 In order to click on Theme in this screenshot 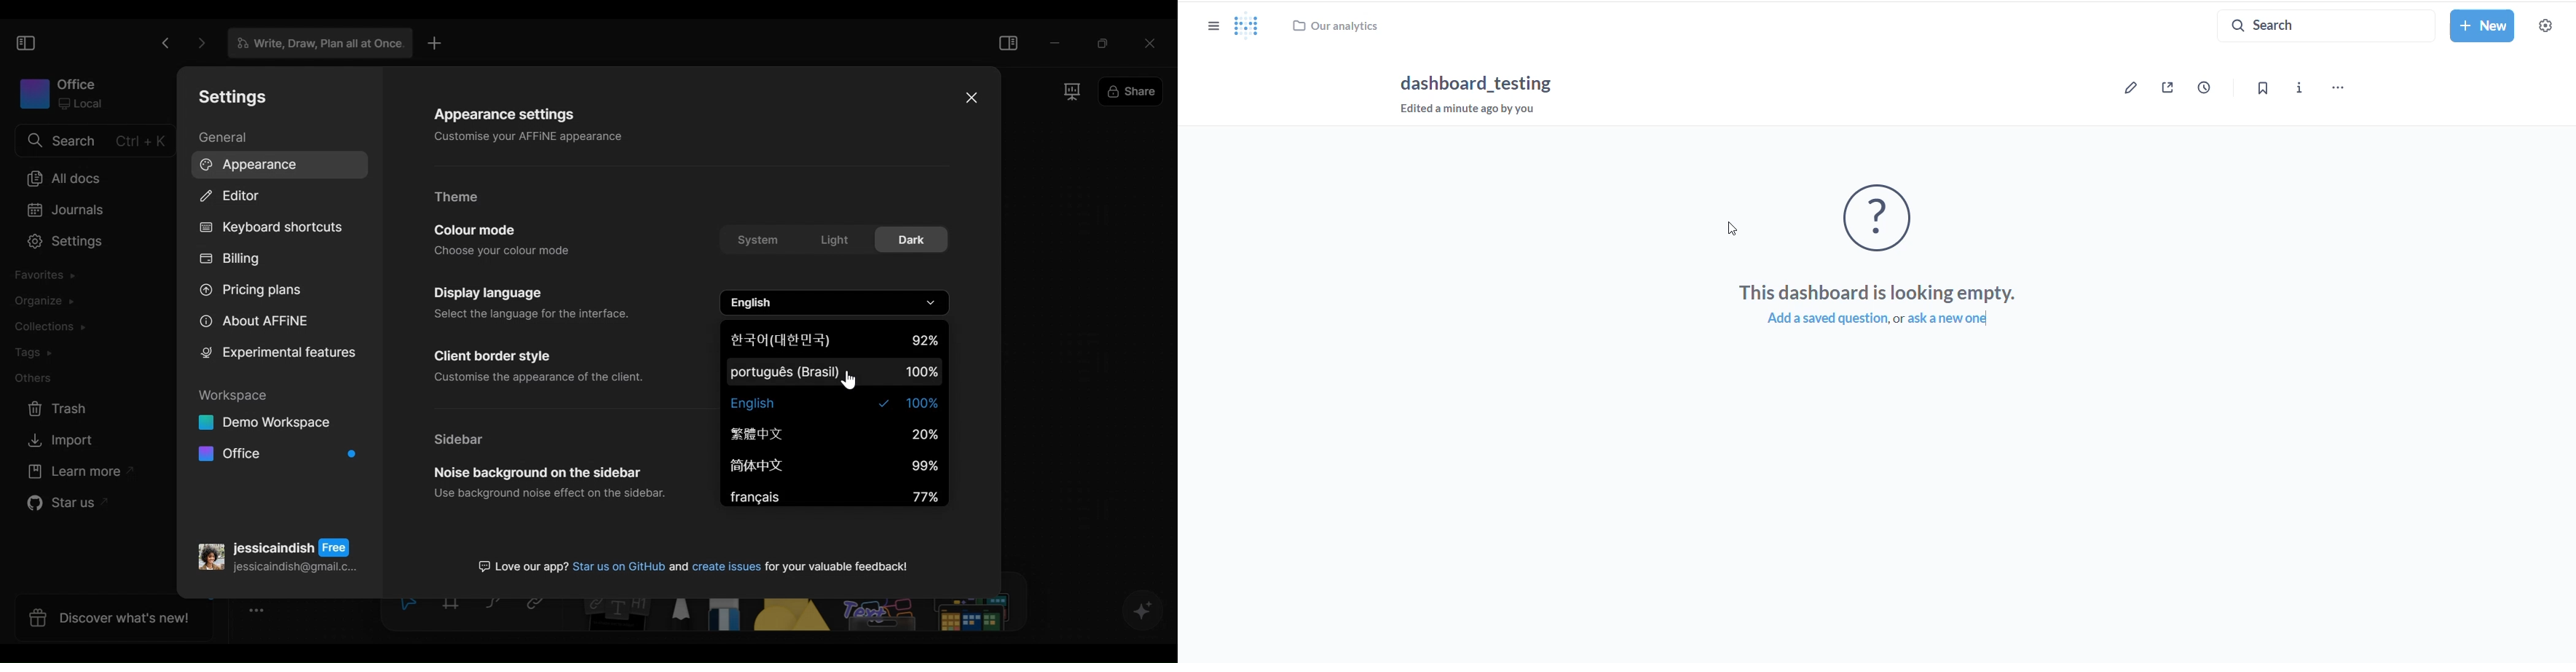, I will do `click(461, 198)`.